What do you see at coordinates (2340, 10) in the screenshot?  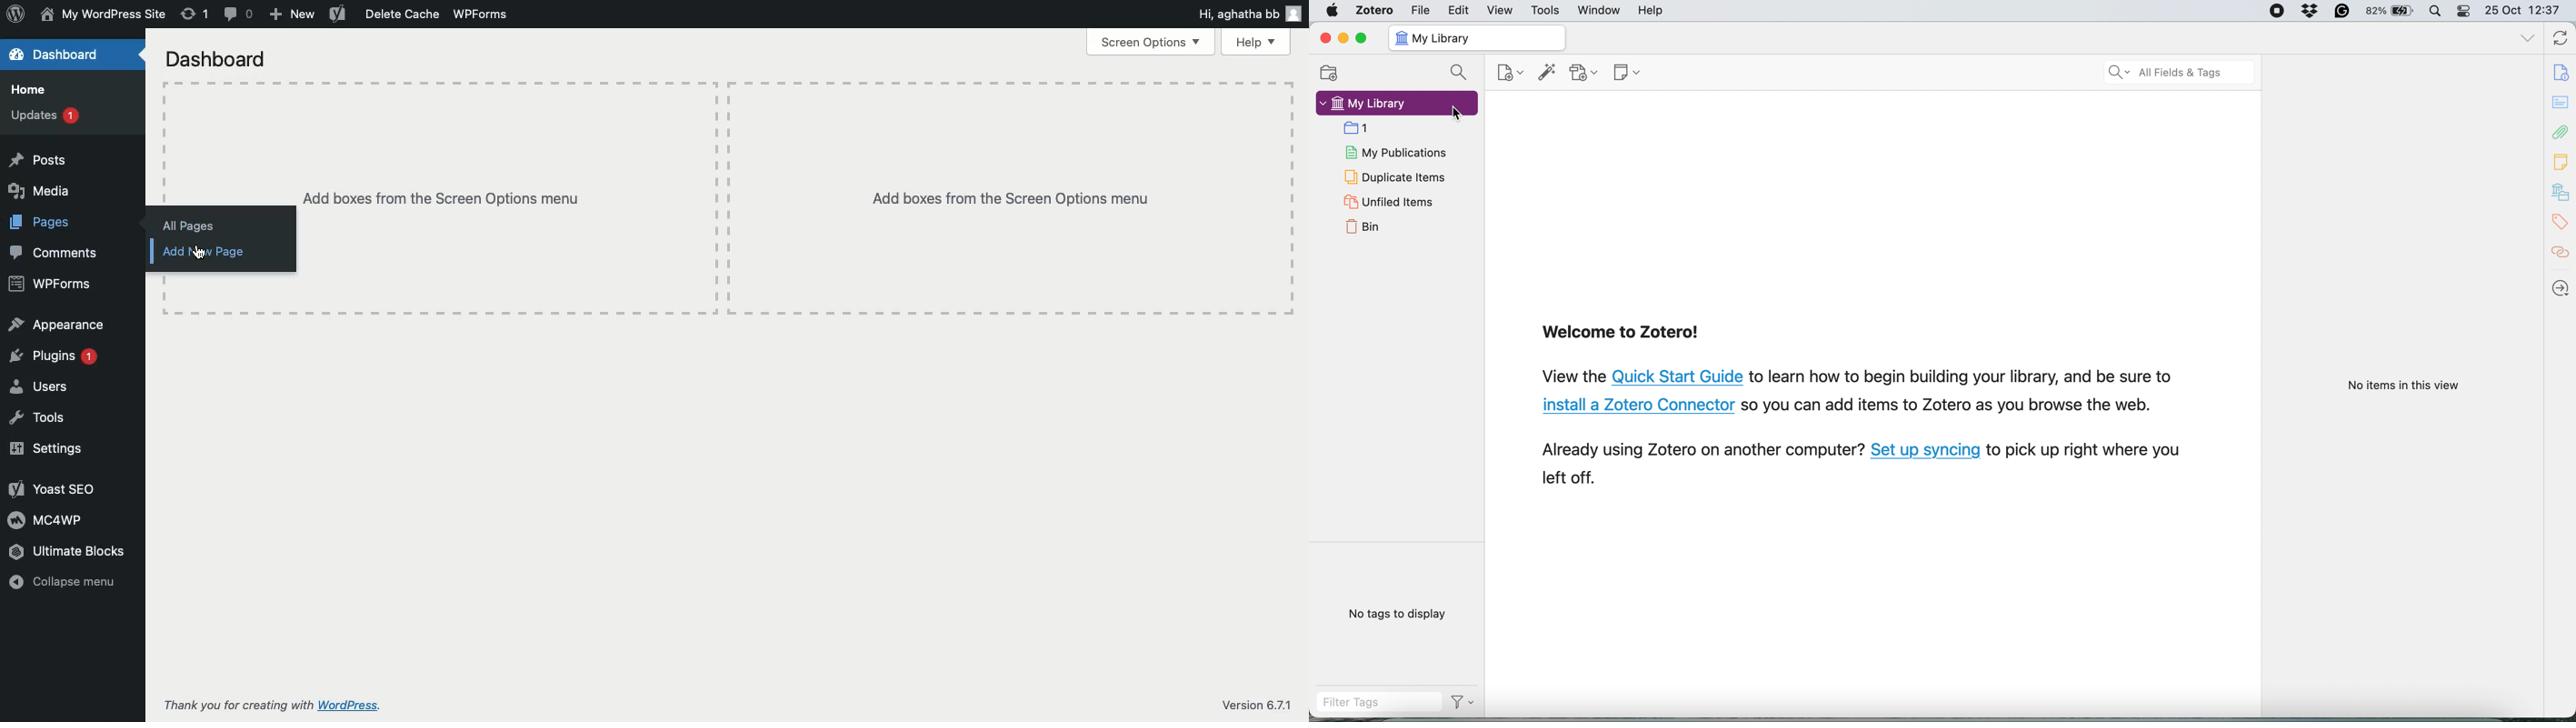 I see `Grammarly` at bounding box center [2340, 10].